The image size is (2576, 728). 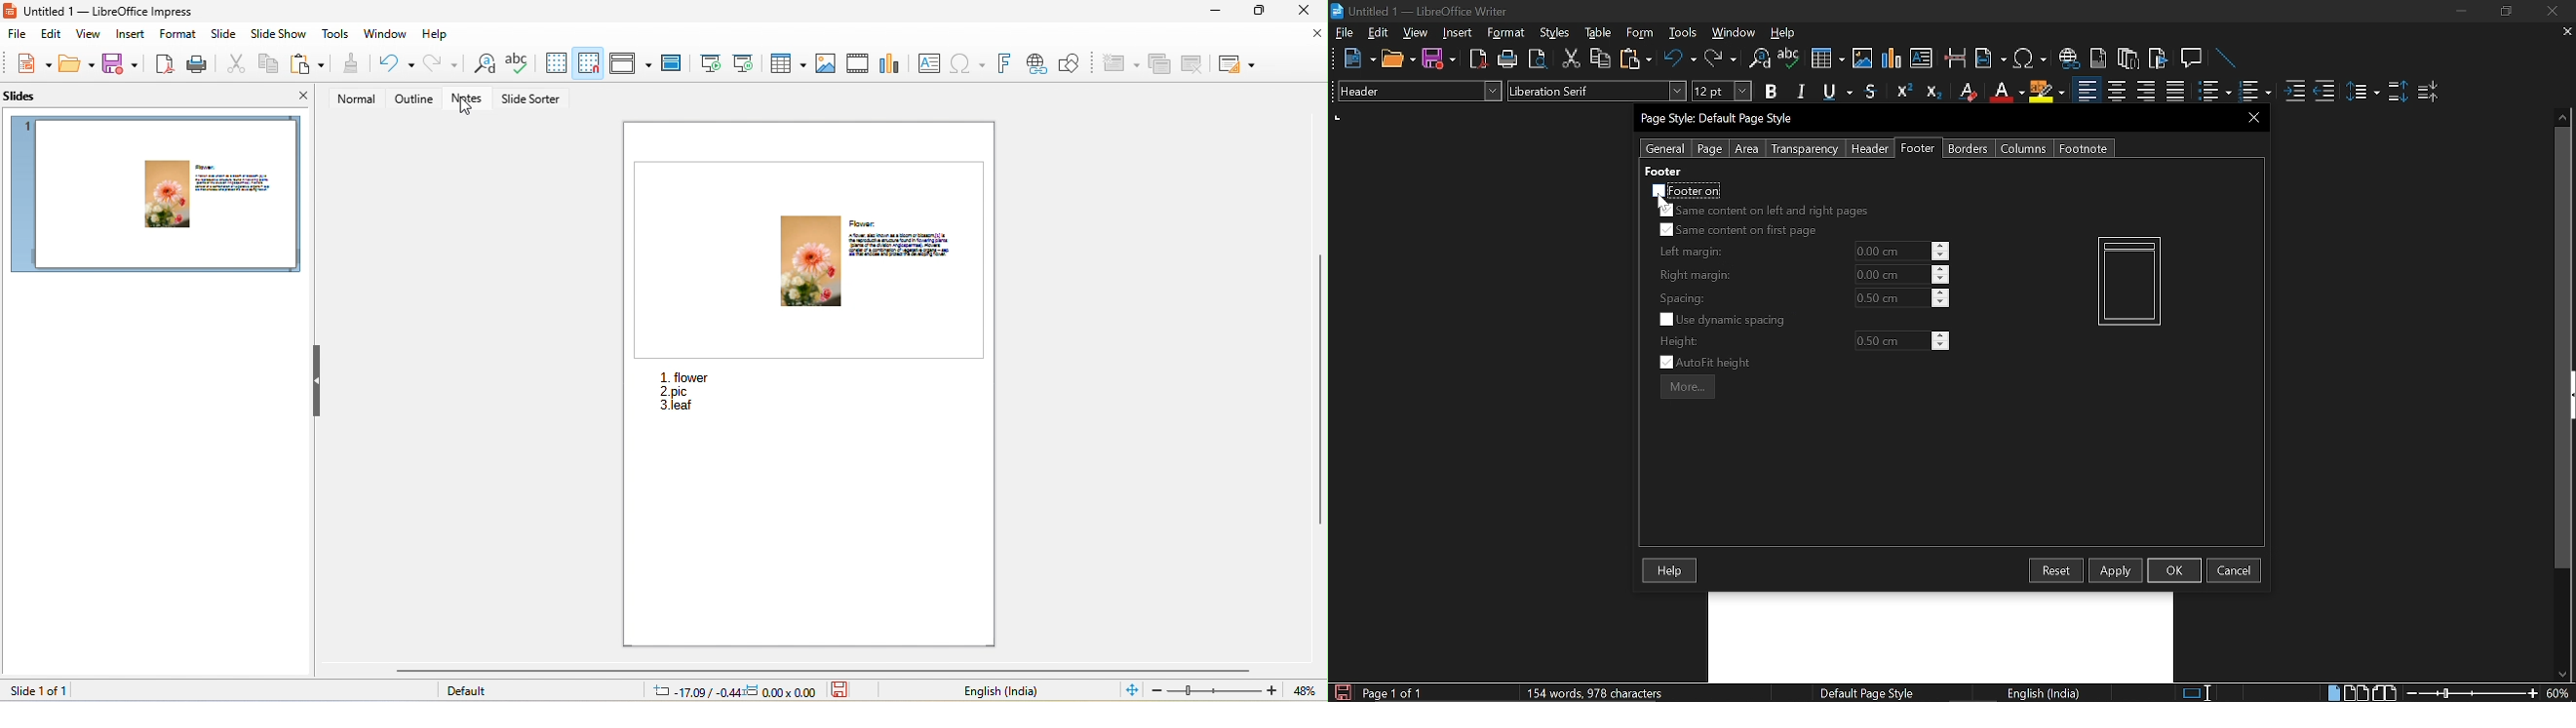 I want to click on Restore down, so click(x=2504, y=12).